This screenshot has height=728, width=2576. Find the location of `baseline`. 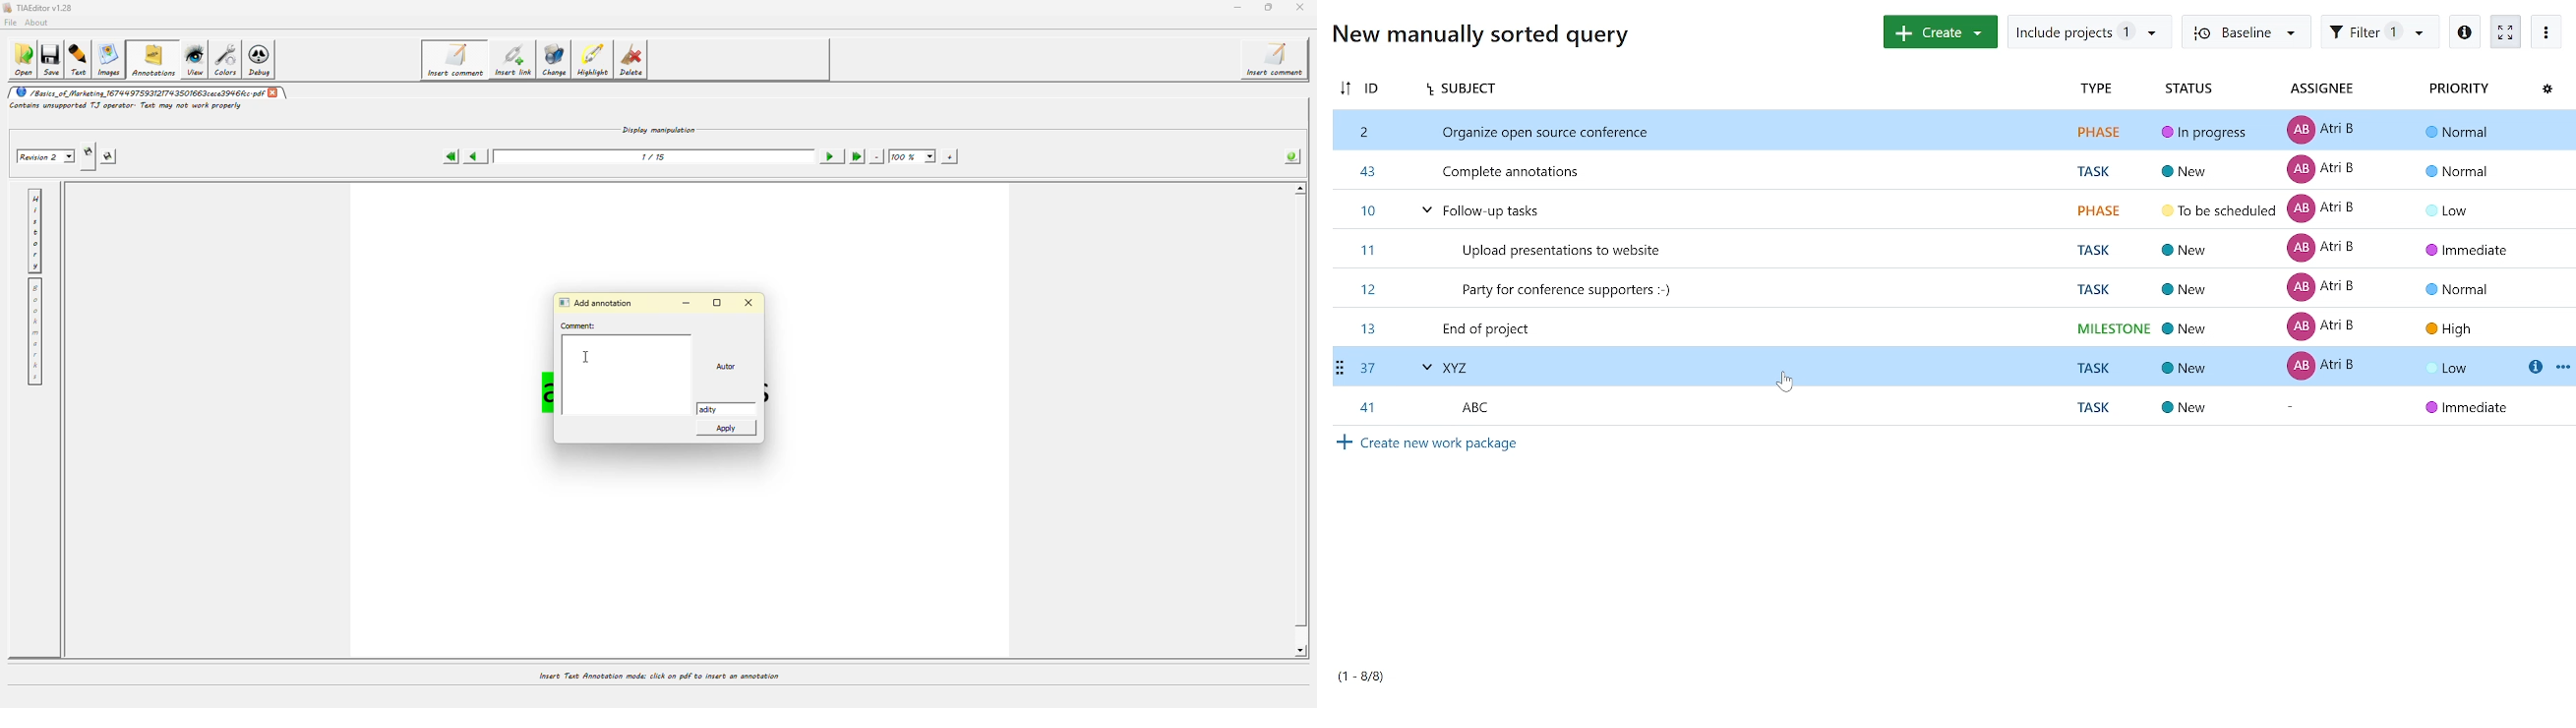

baseline is located at coordinates (2244, 32).